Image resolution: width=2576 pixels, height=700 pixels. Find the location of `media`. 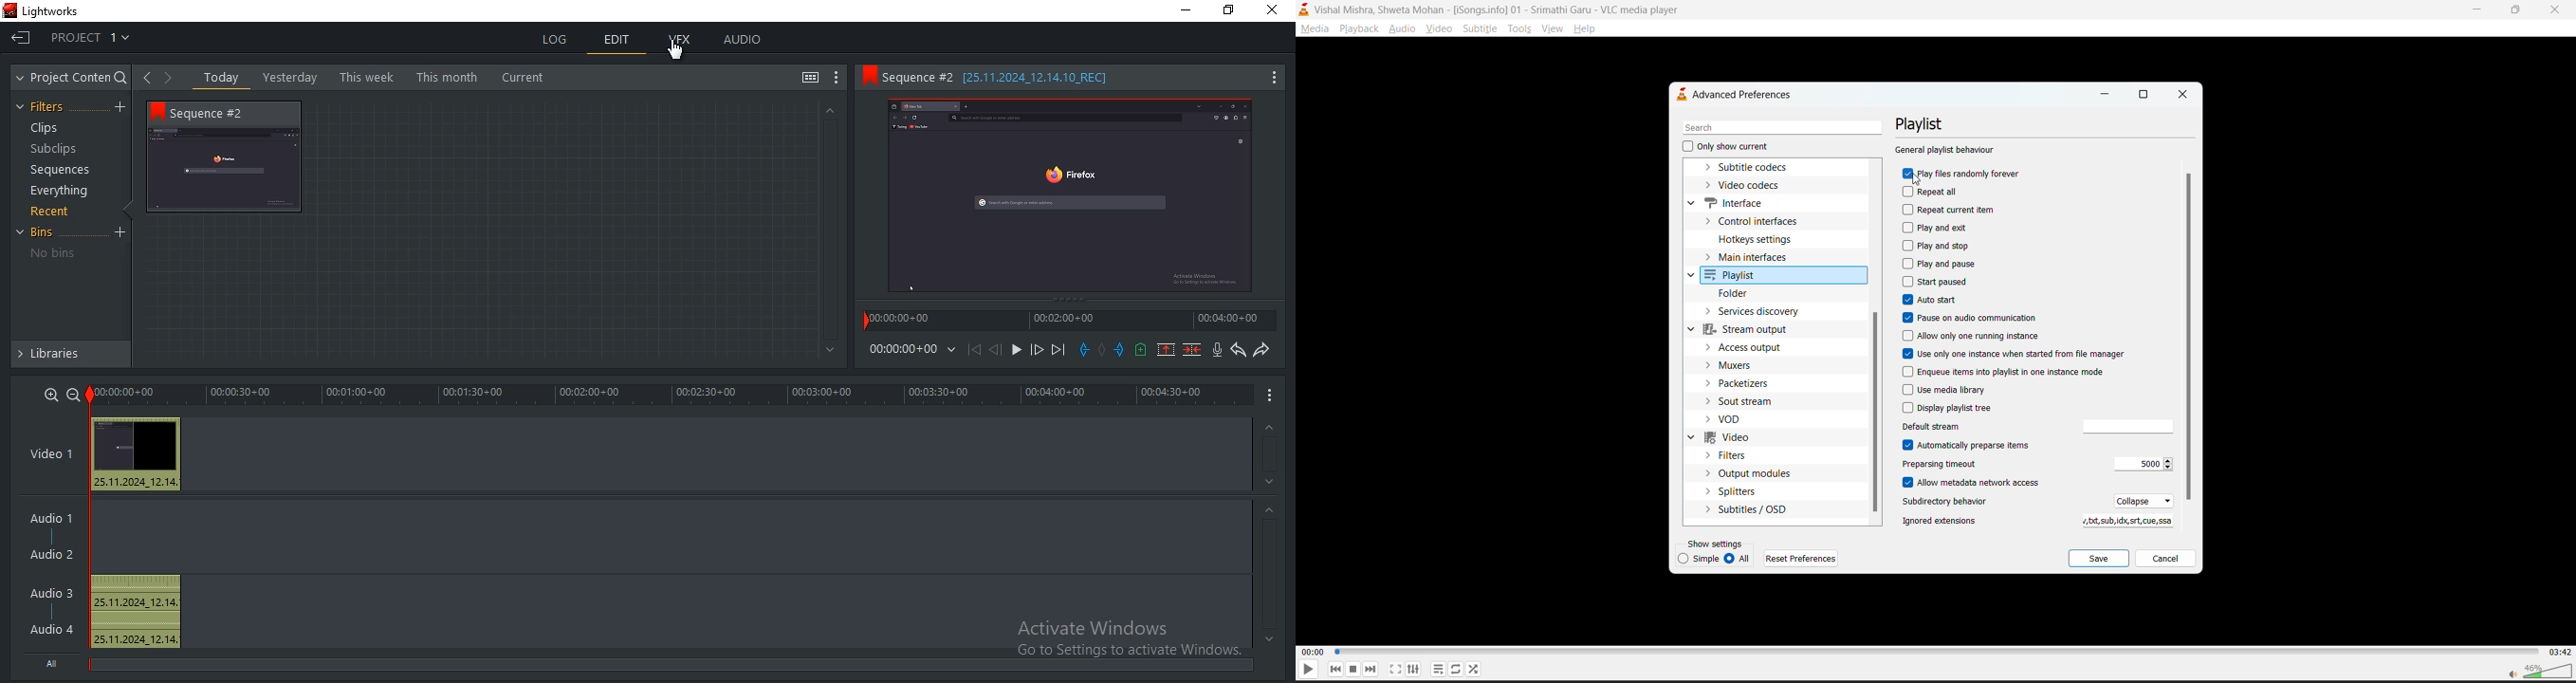

media is located at coordinates (1313, 27).